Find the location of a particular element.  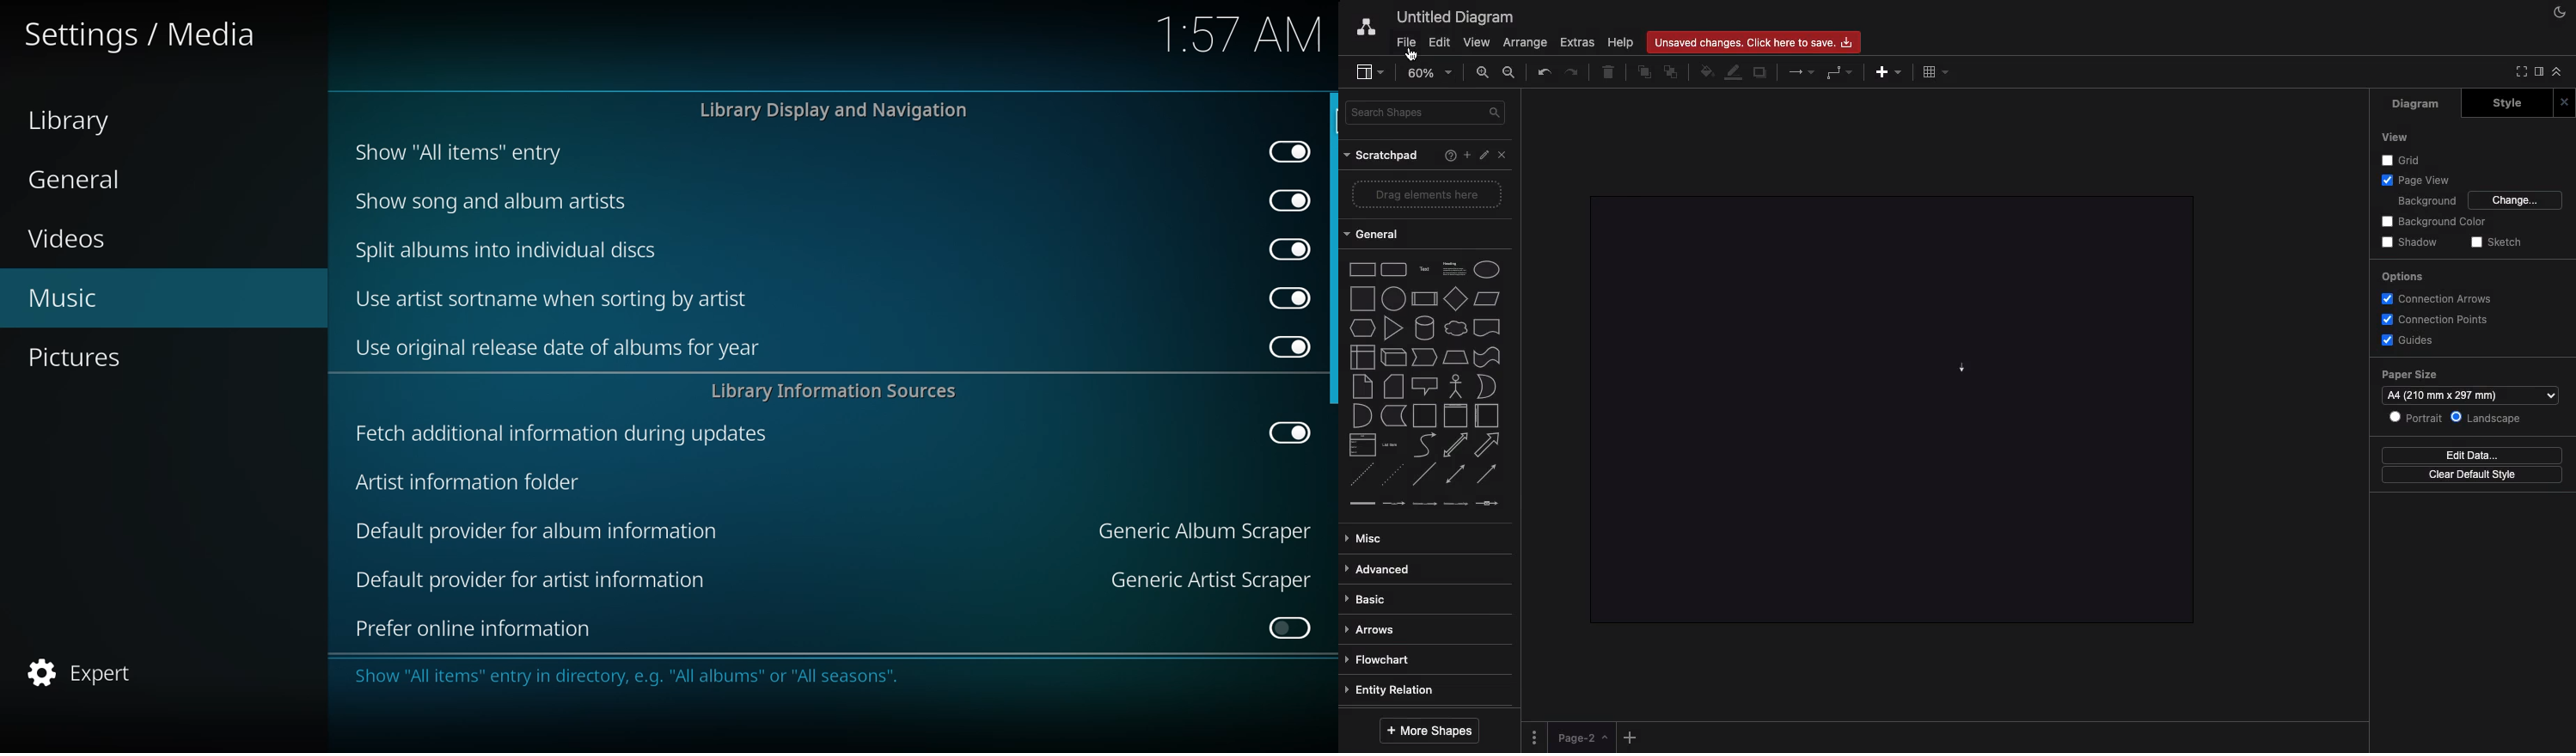

Paper size is located at coordinates (2471, 376).